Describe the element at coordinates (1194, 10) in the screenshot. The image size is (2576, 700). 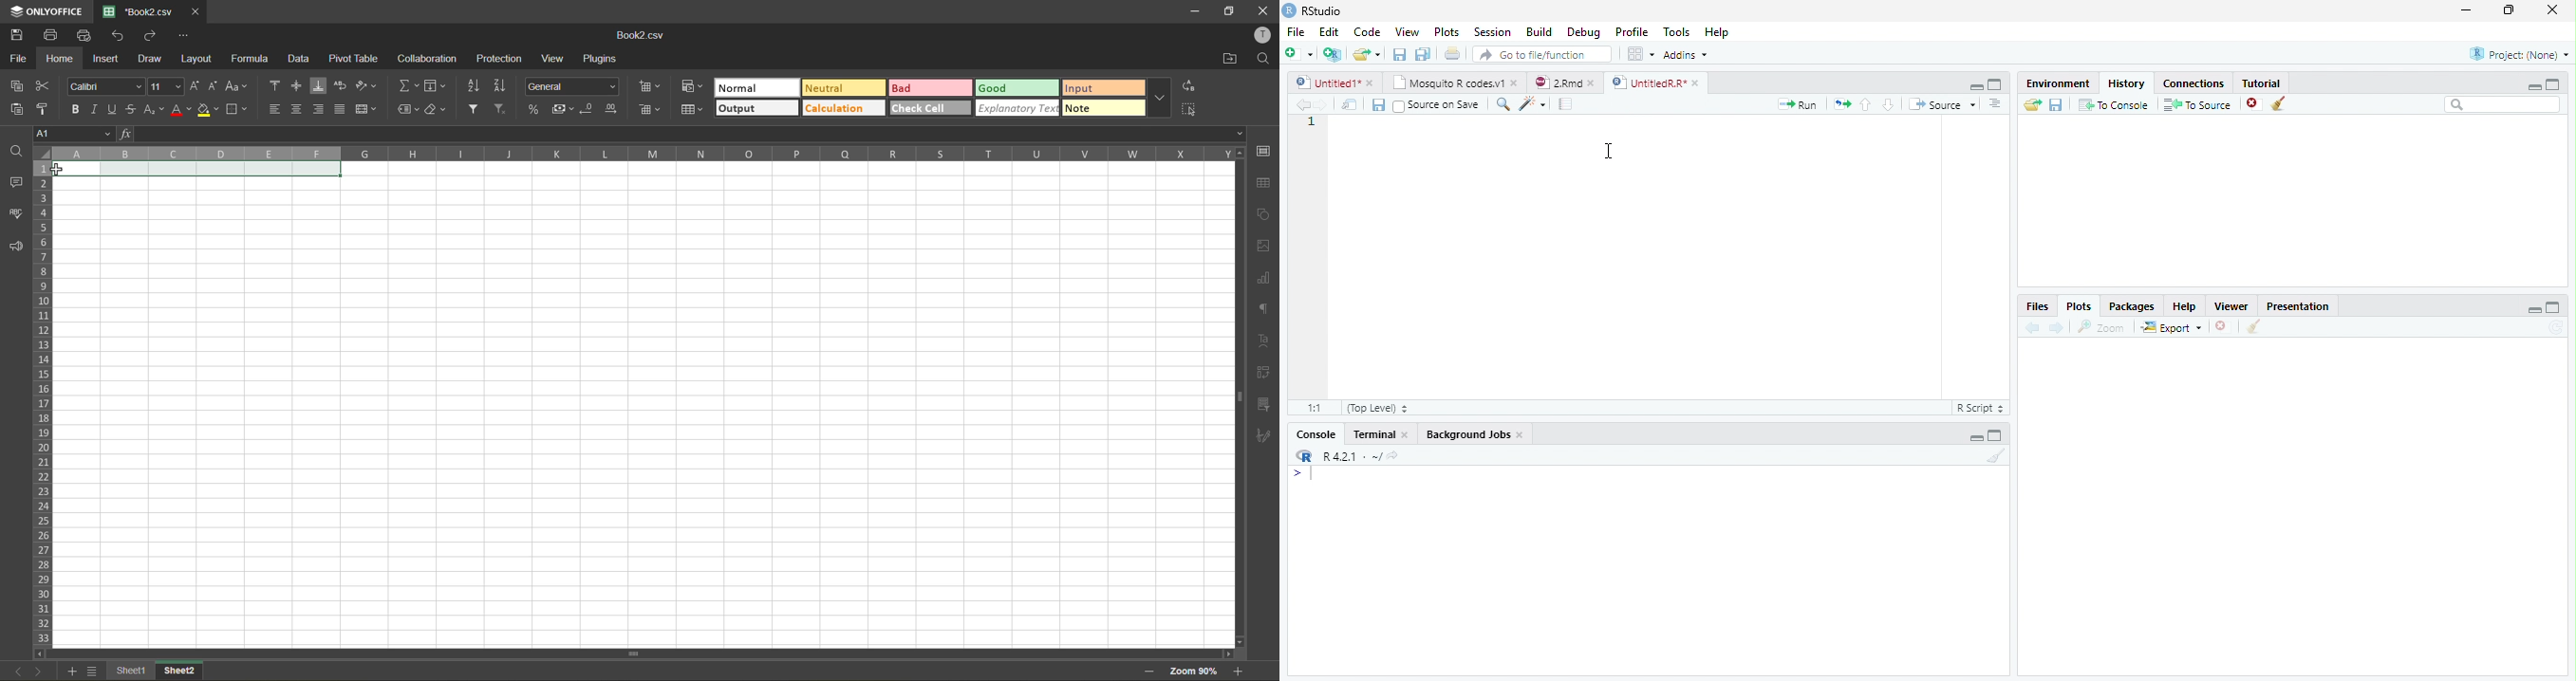
I see `minimize` at that location.